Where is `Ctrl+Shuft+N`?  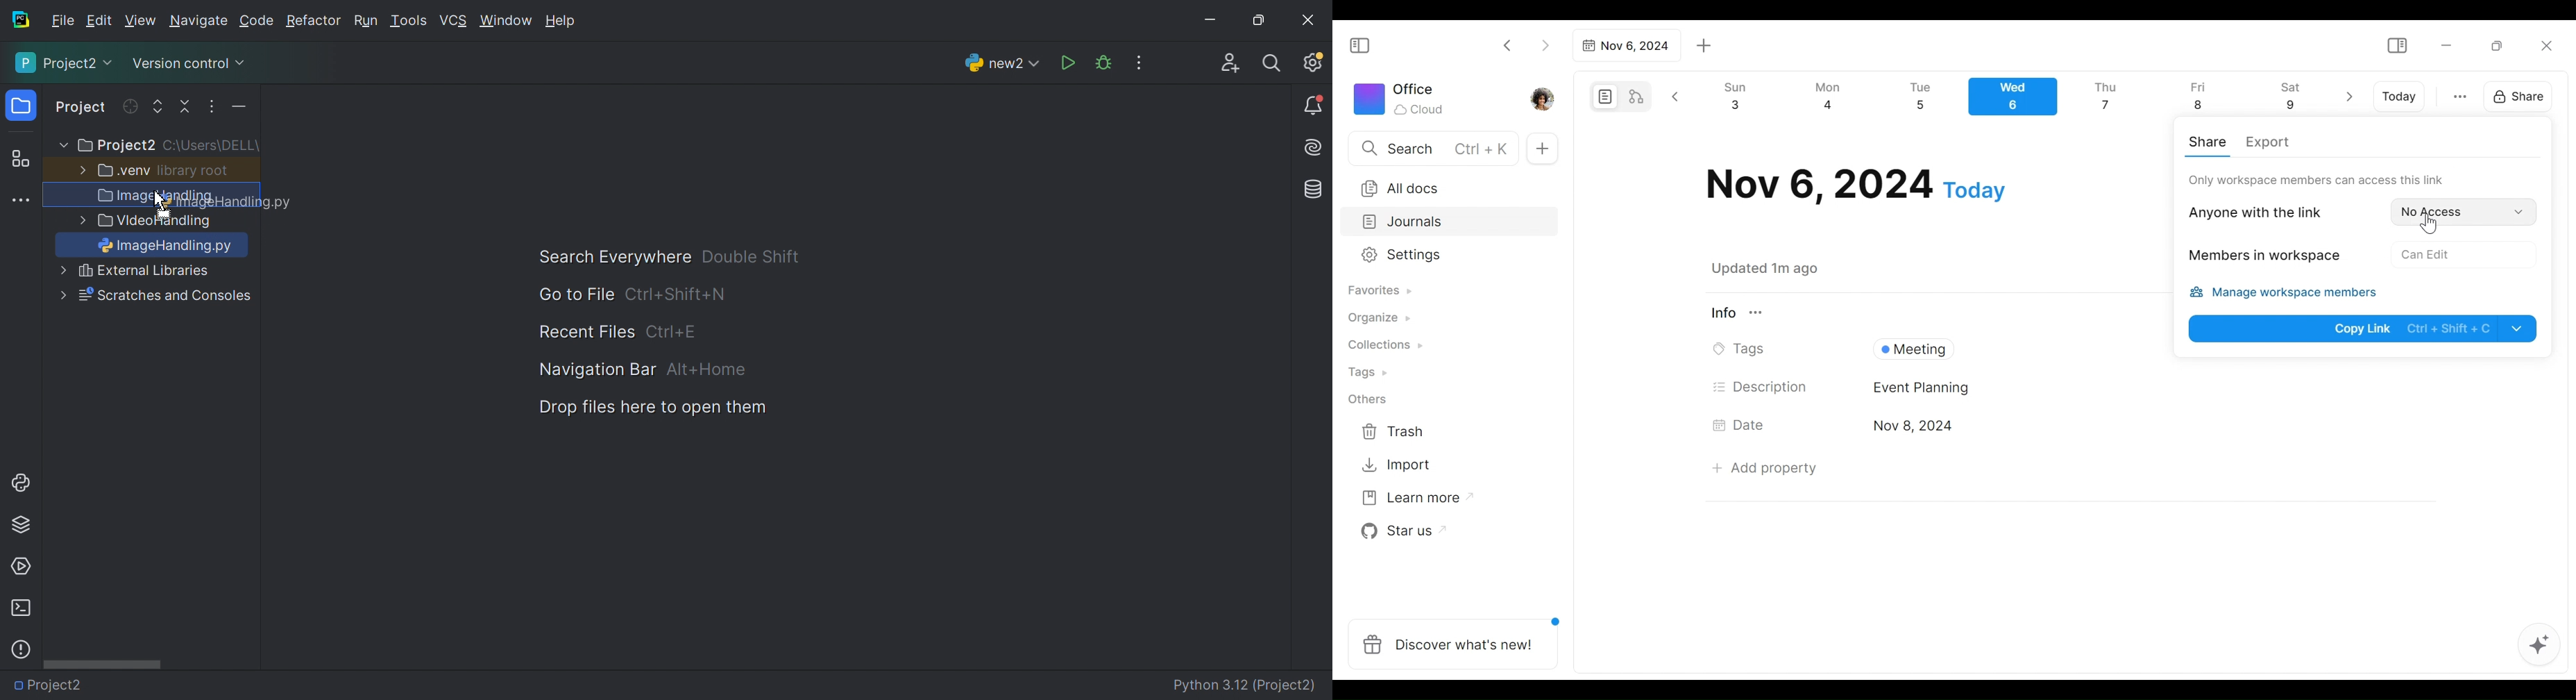 Ctrl+Shuft+N is located at coordinates (675, 295).